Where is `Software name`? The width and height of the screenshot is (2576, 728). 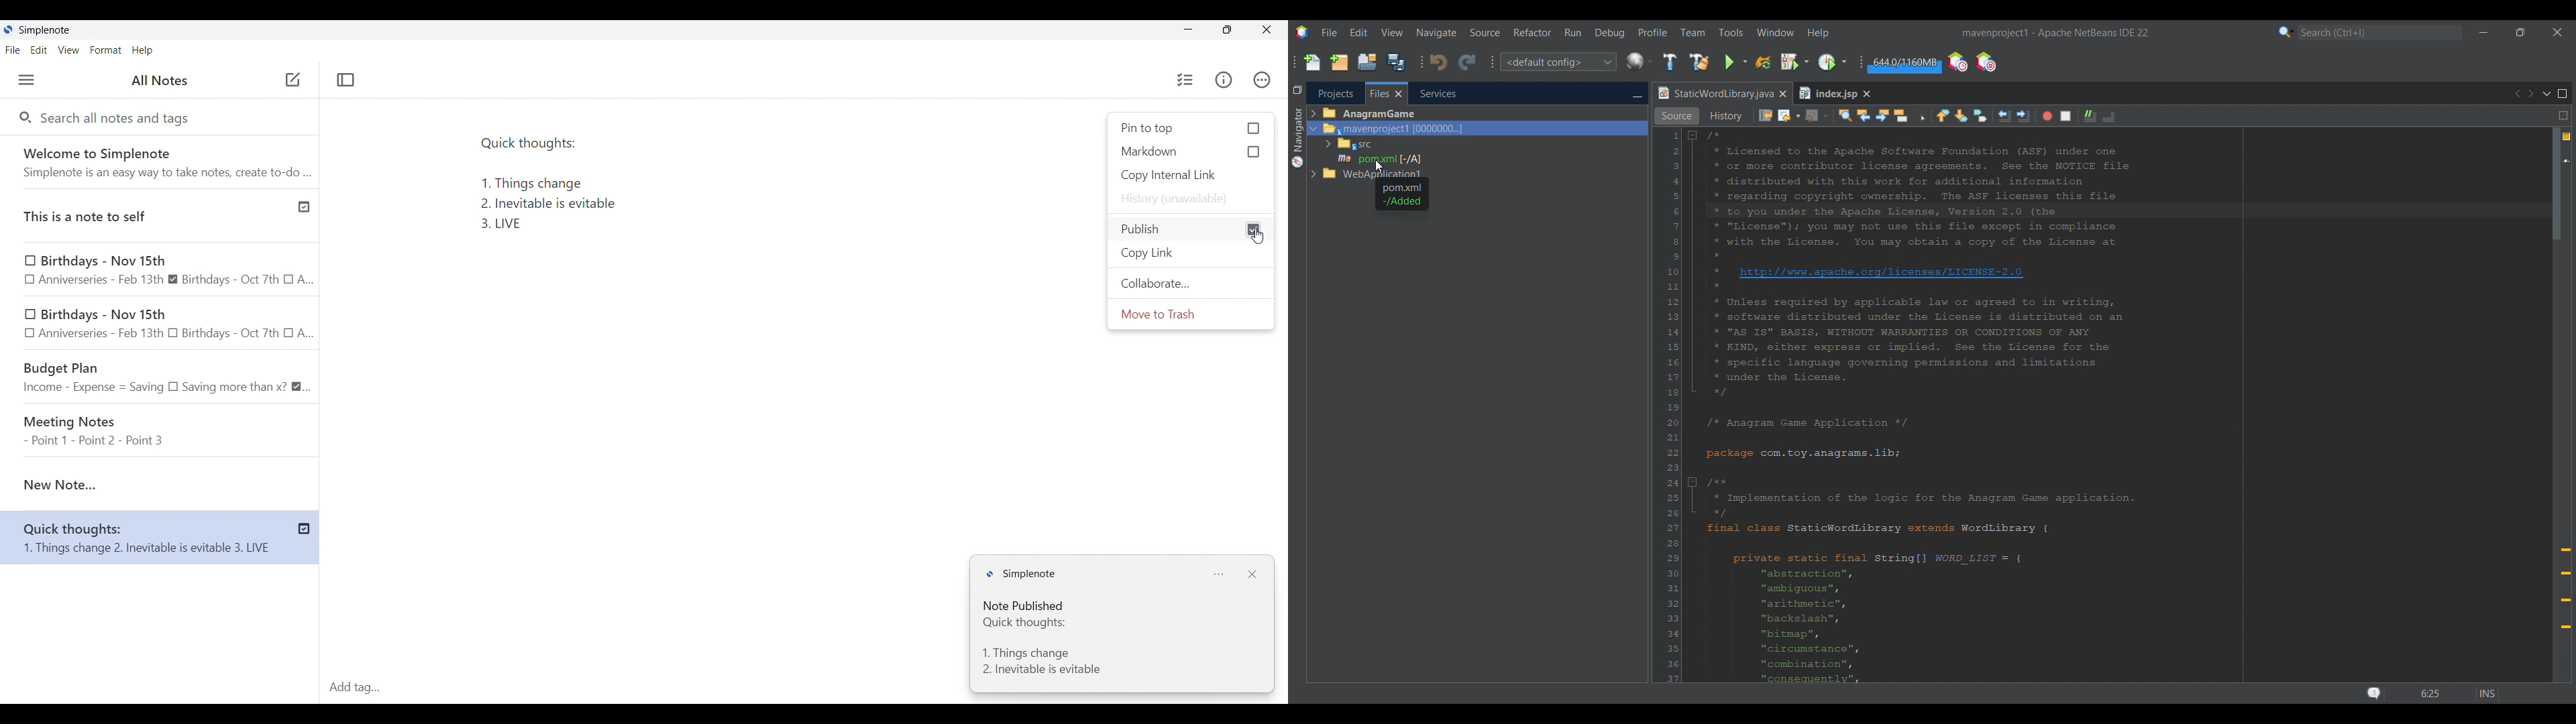 Software name is located at coordinates (45, 30).